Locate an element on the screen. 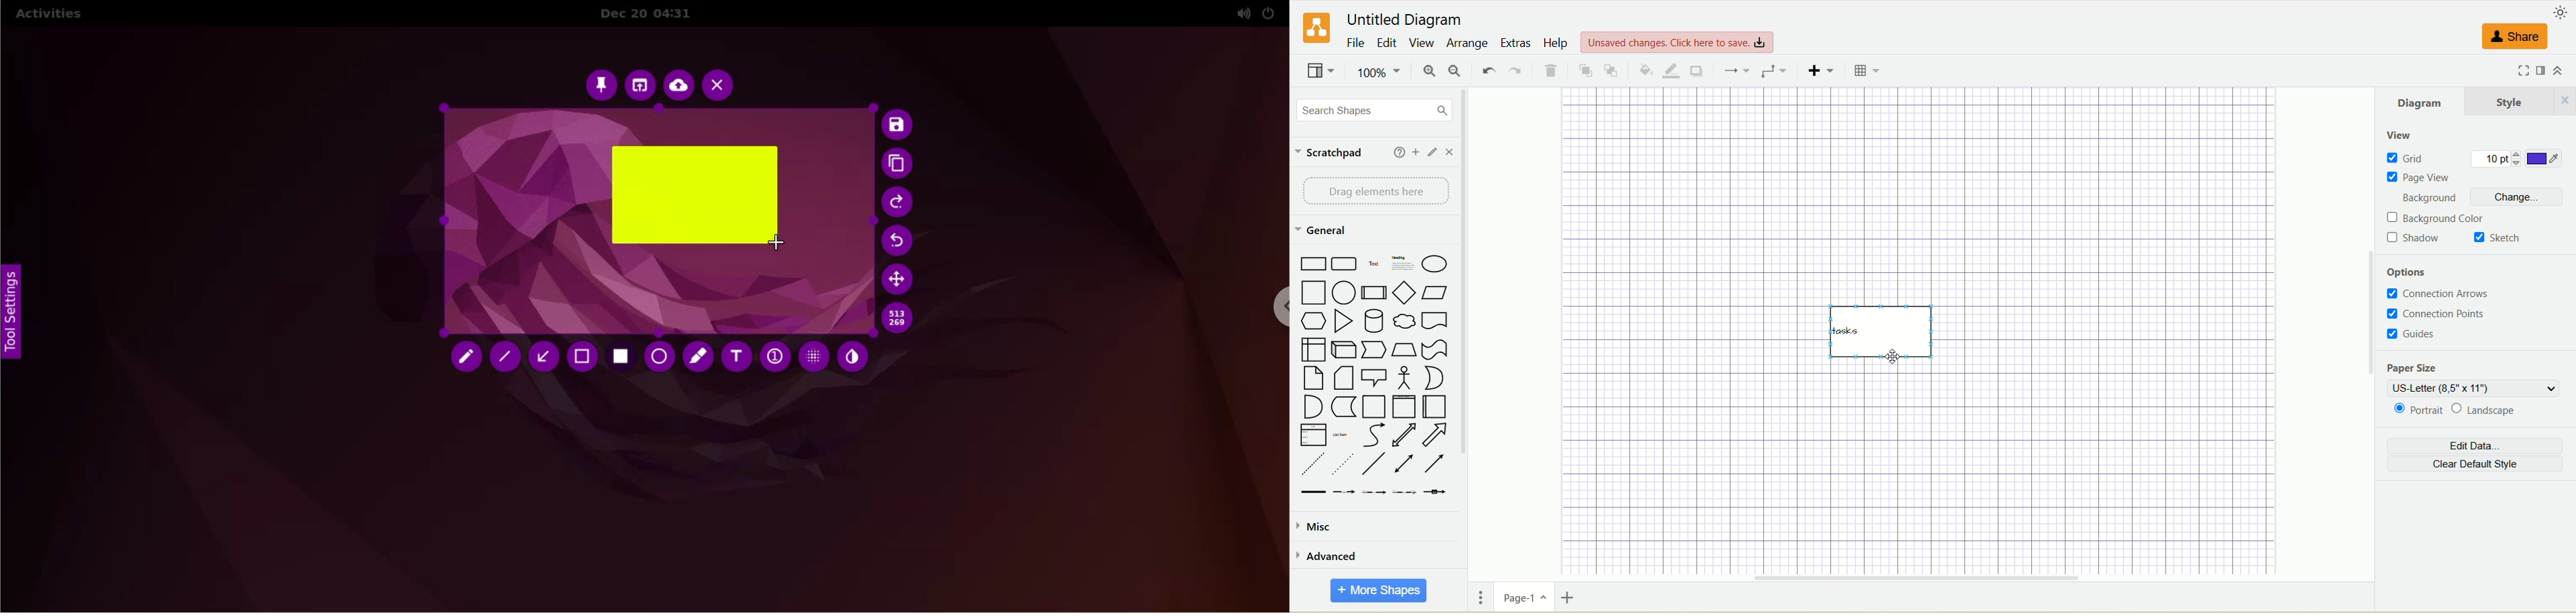 This screenshot has height=616, width=2576. Square is located at coordinates (1314, 294).